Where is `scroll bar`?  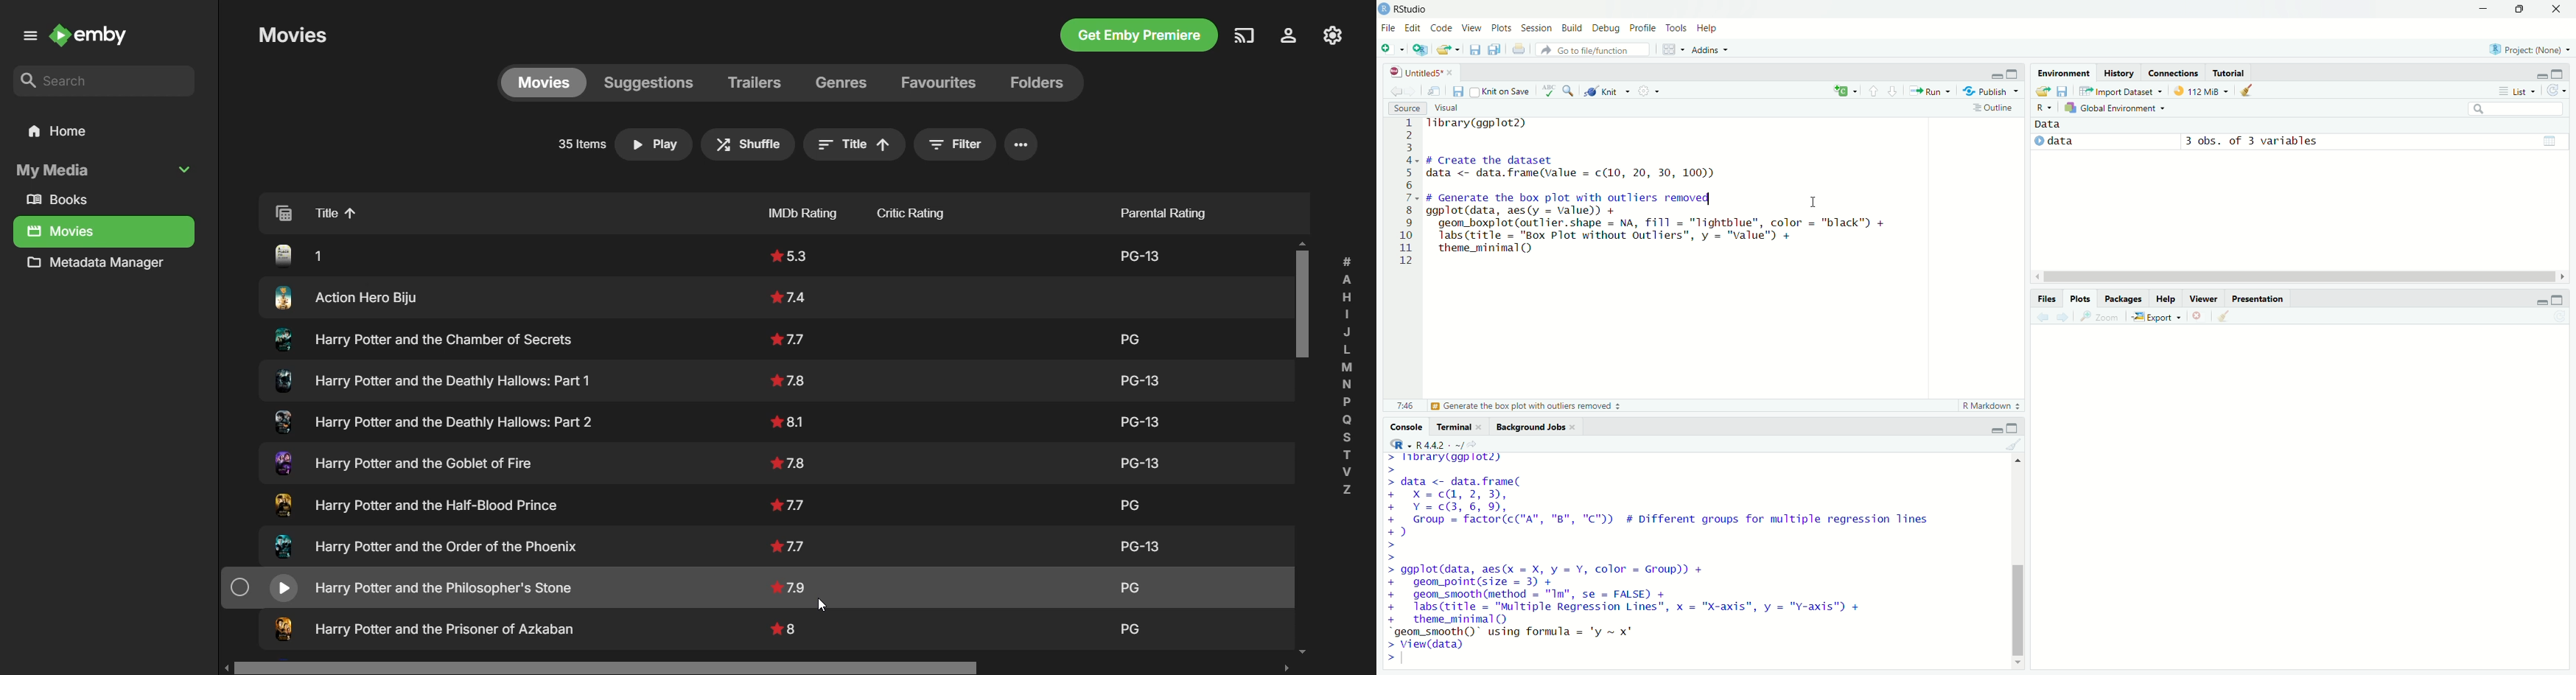 scroll bar is located at coordinates (2288, 275).